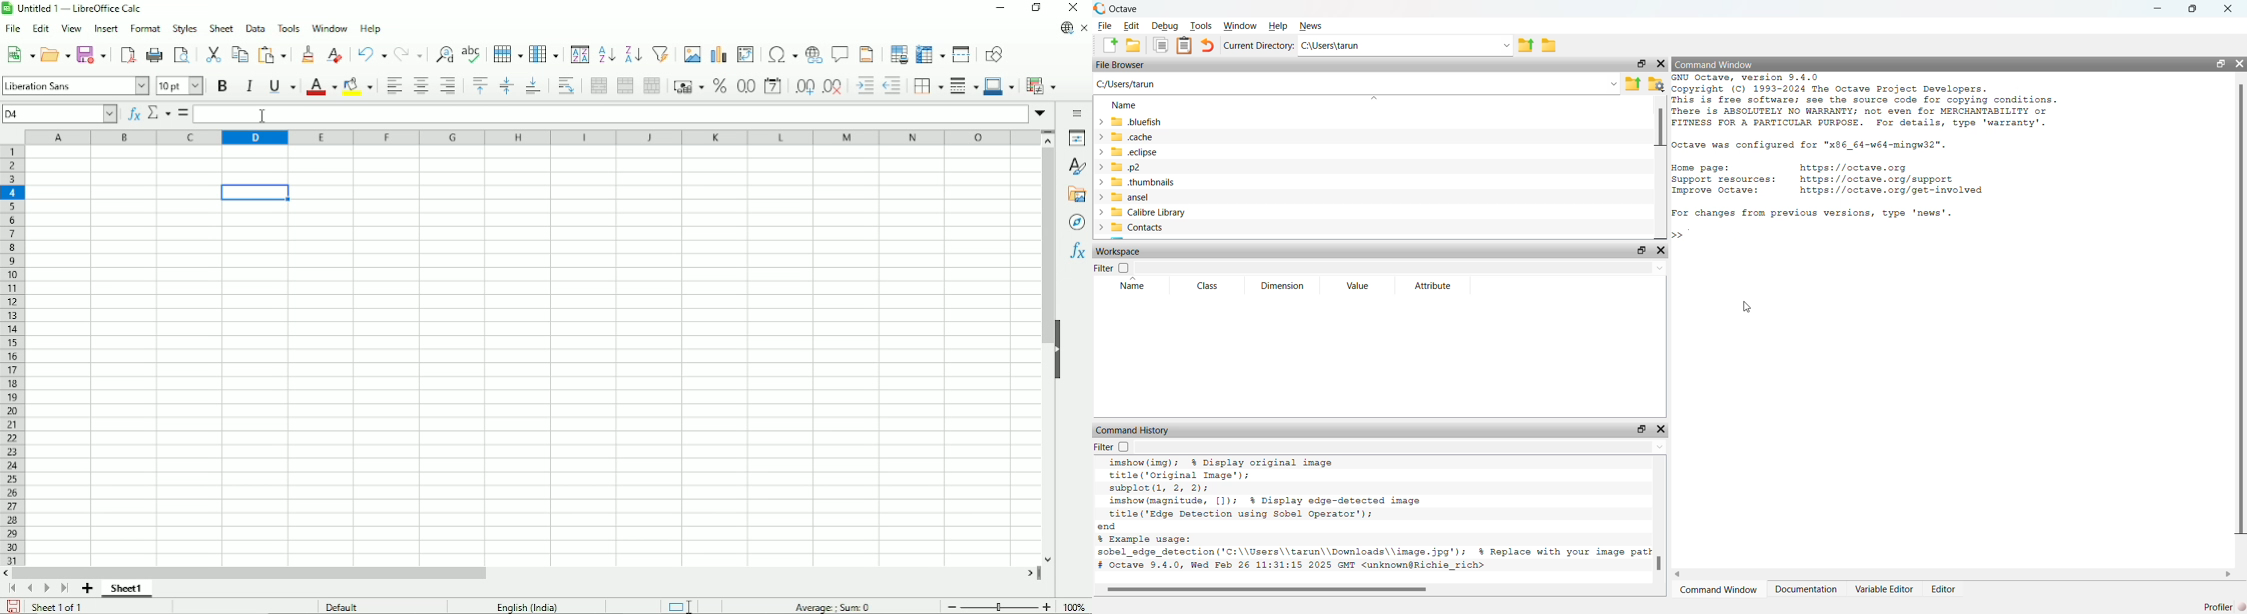 Image resolution: width=2268 pixels, height=616 pixels. What do you see at coordinates (107, 28) in the screenshot?
I see `Insert` at bounding box center [107, 28].